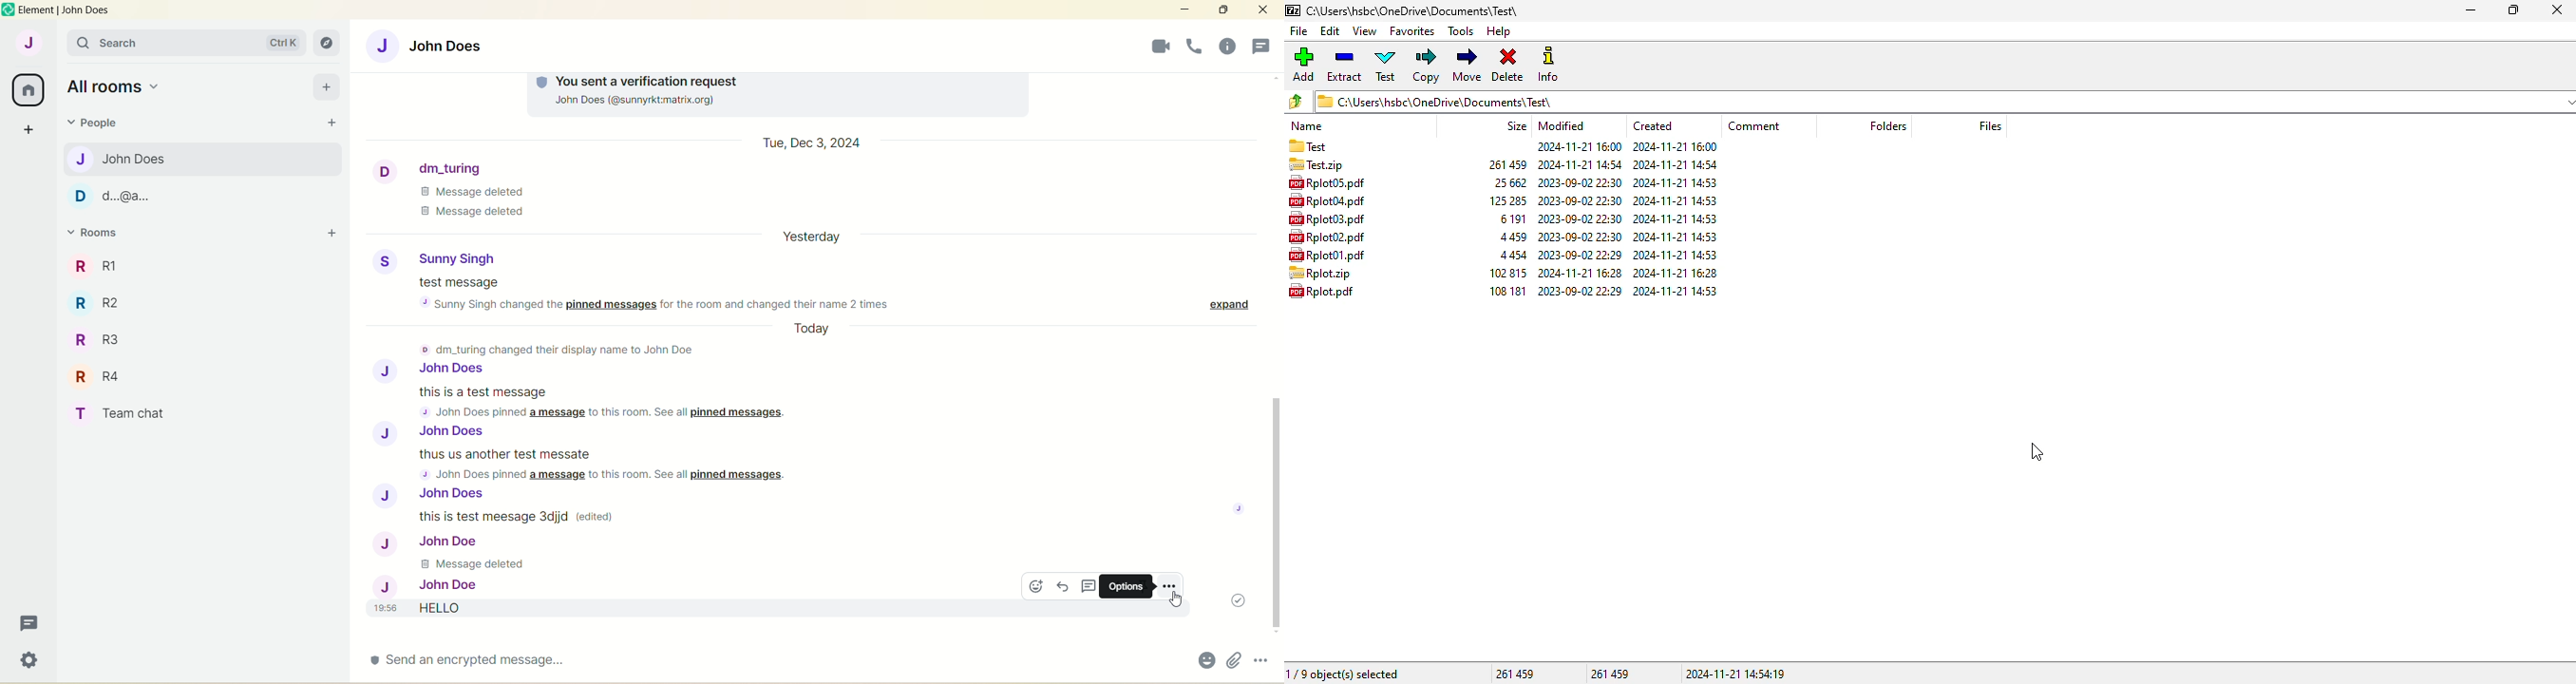 The height and width of the screenshot is (700, 2576). I want to click on modified date & time, so click(1580, 291).